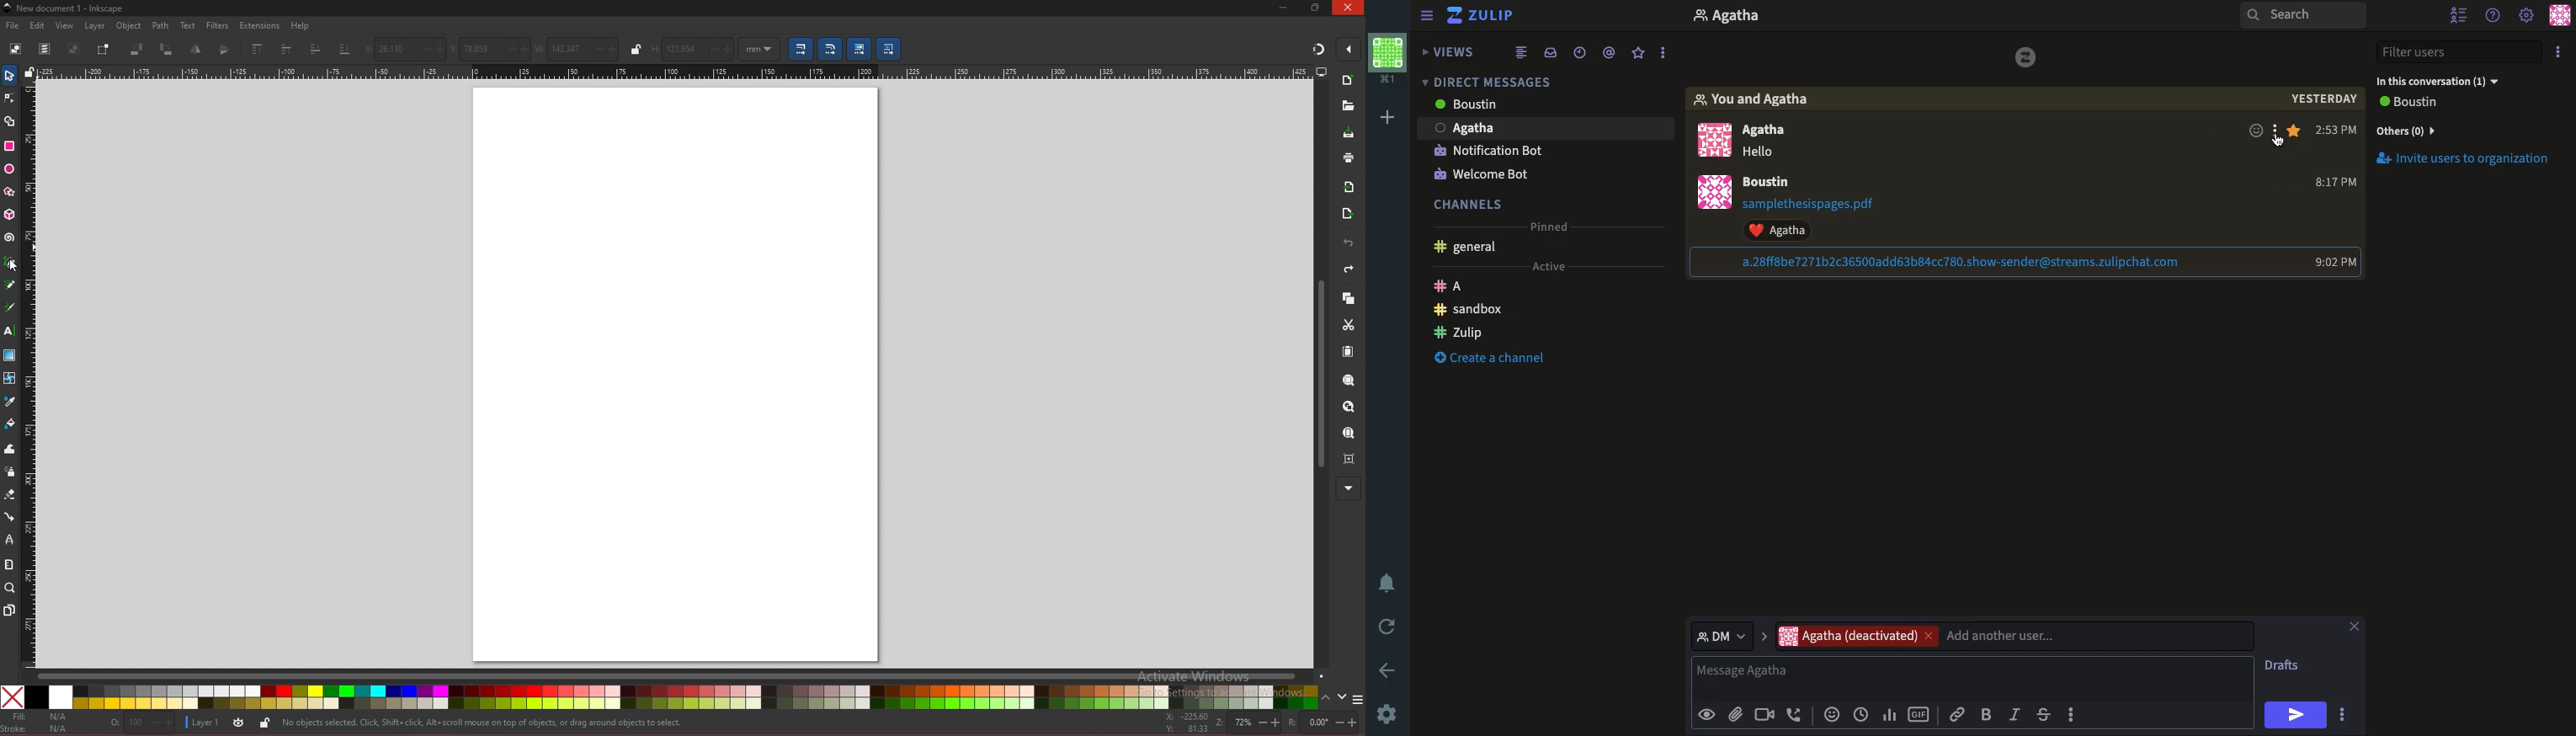 This screenshot has width=2576, height=756. I want to click on new, so click(1348, 106).